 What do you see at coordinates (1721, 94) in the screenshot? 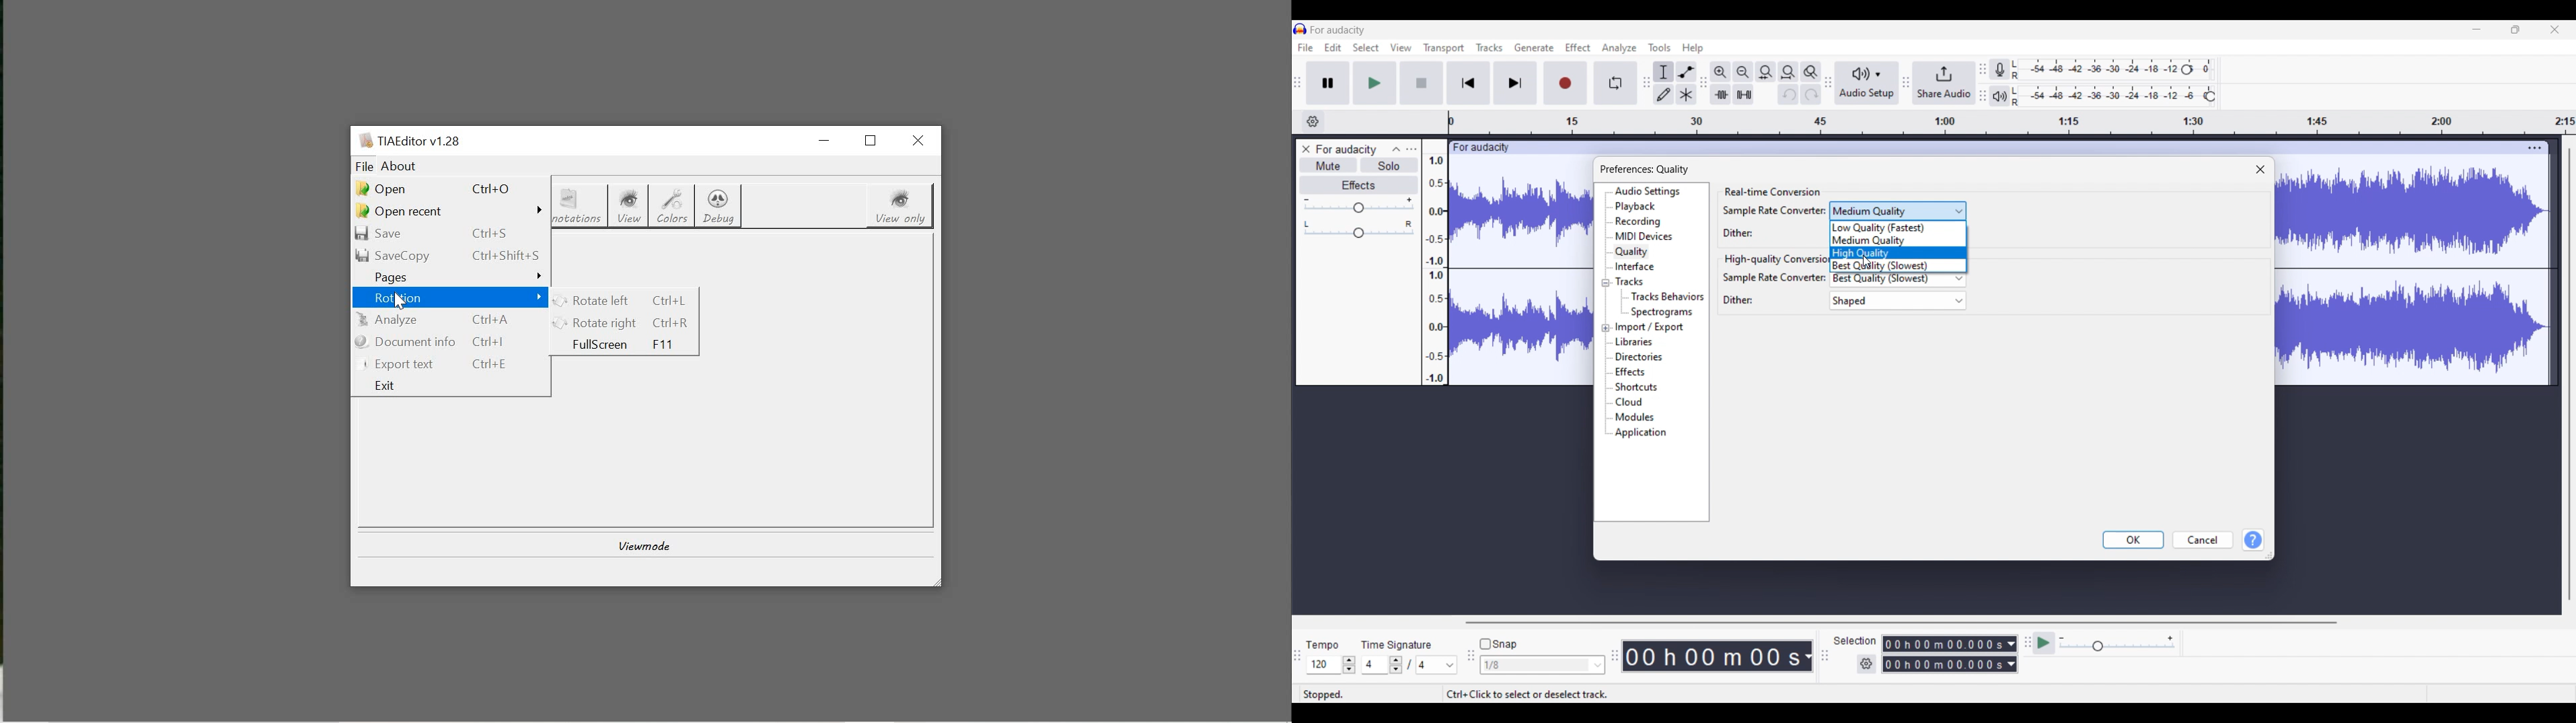
I see `Trim audio outside selection` at bounding box center [1721, 94].